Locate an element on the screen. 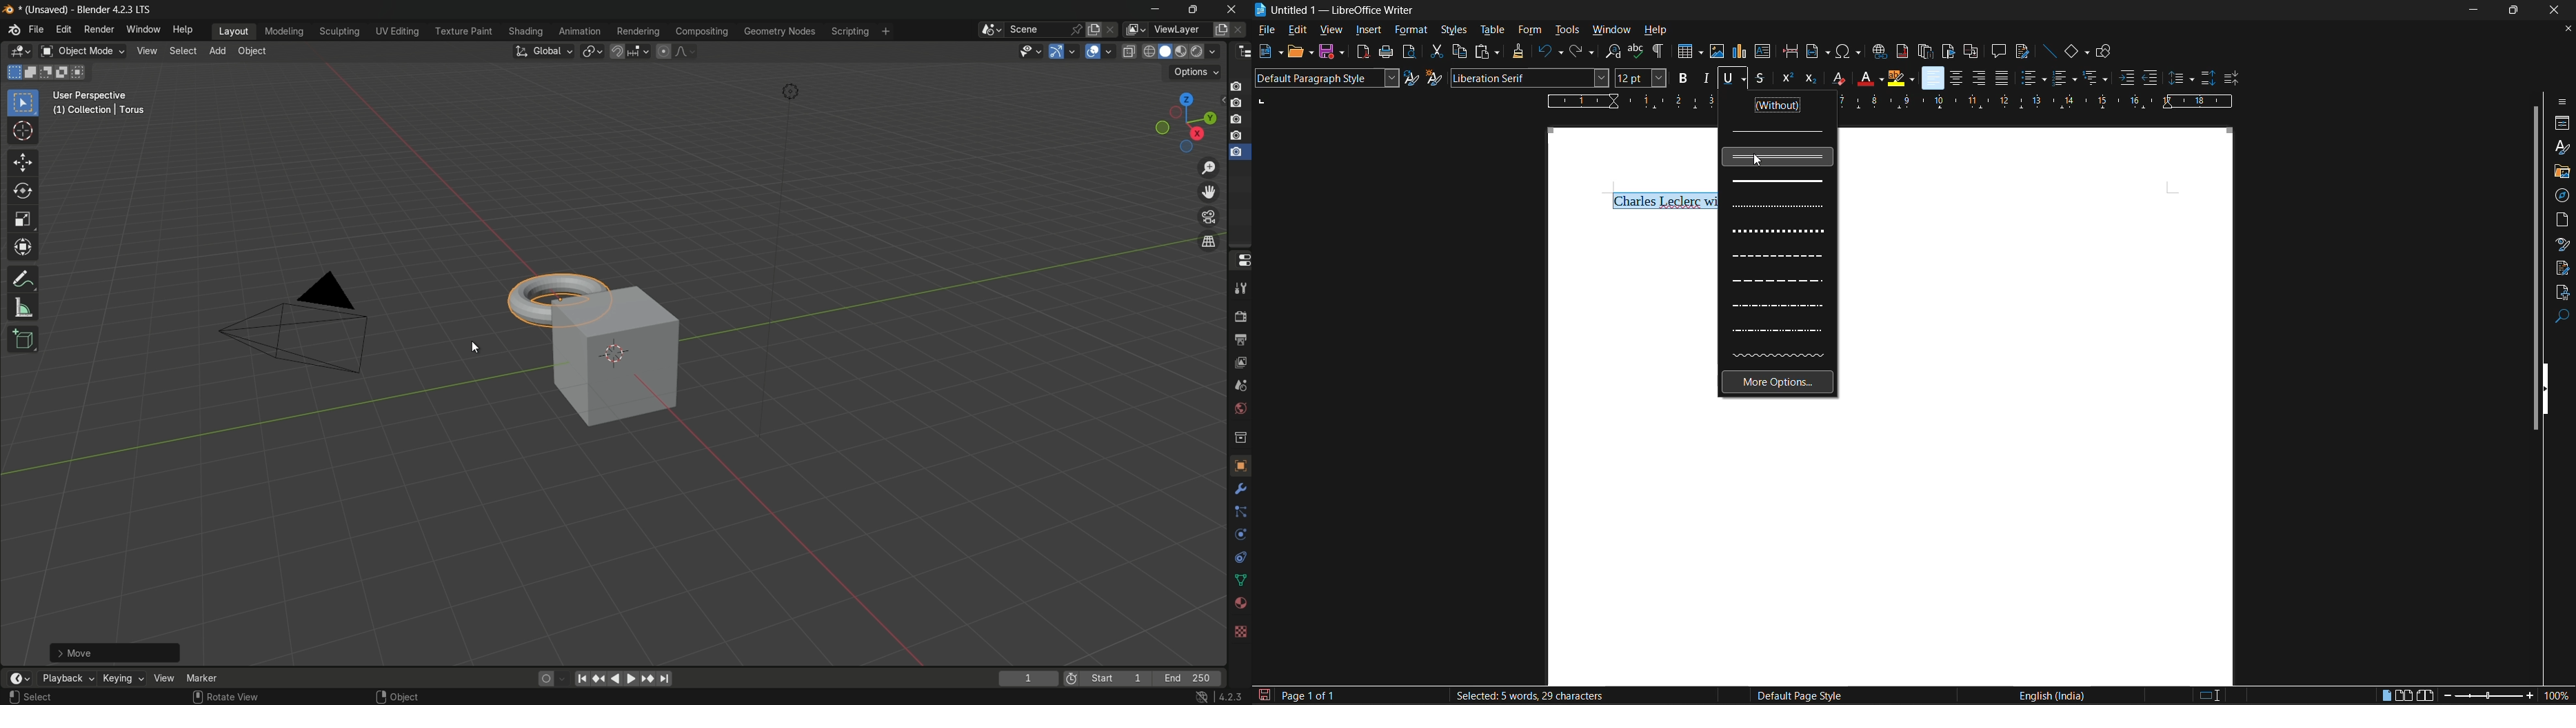  find and replace is located at coordinates (1613, 52).